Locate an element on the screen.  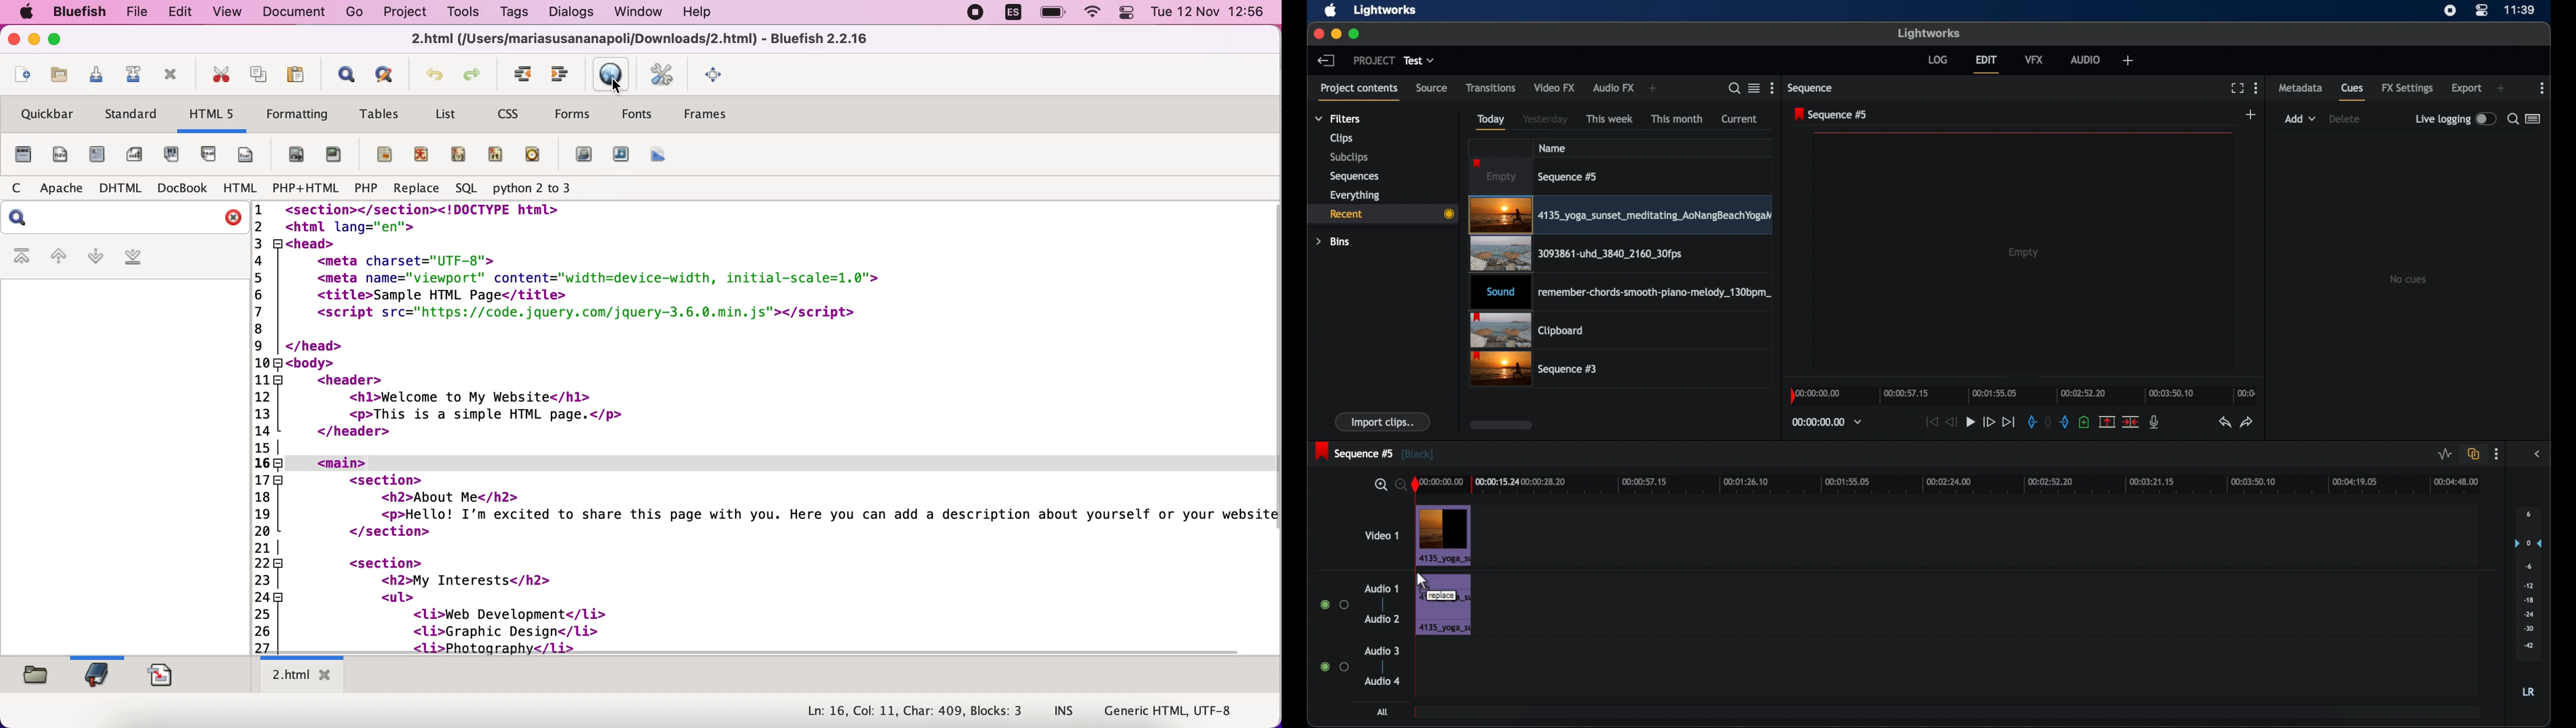
search is located at coordinates (20, 220).